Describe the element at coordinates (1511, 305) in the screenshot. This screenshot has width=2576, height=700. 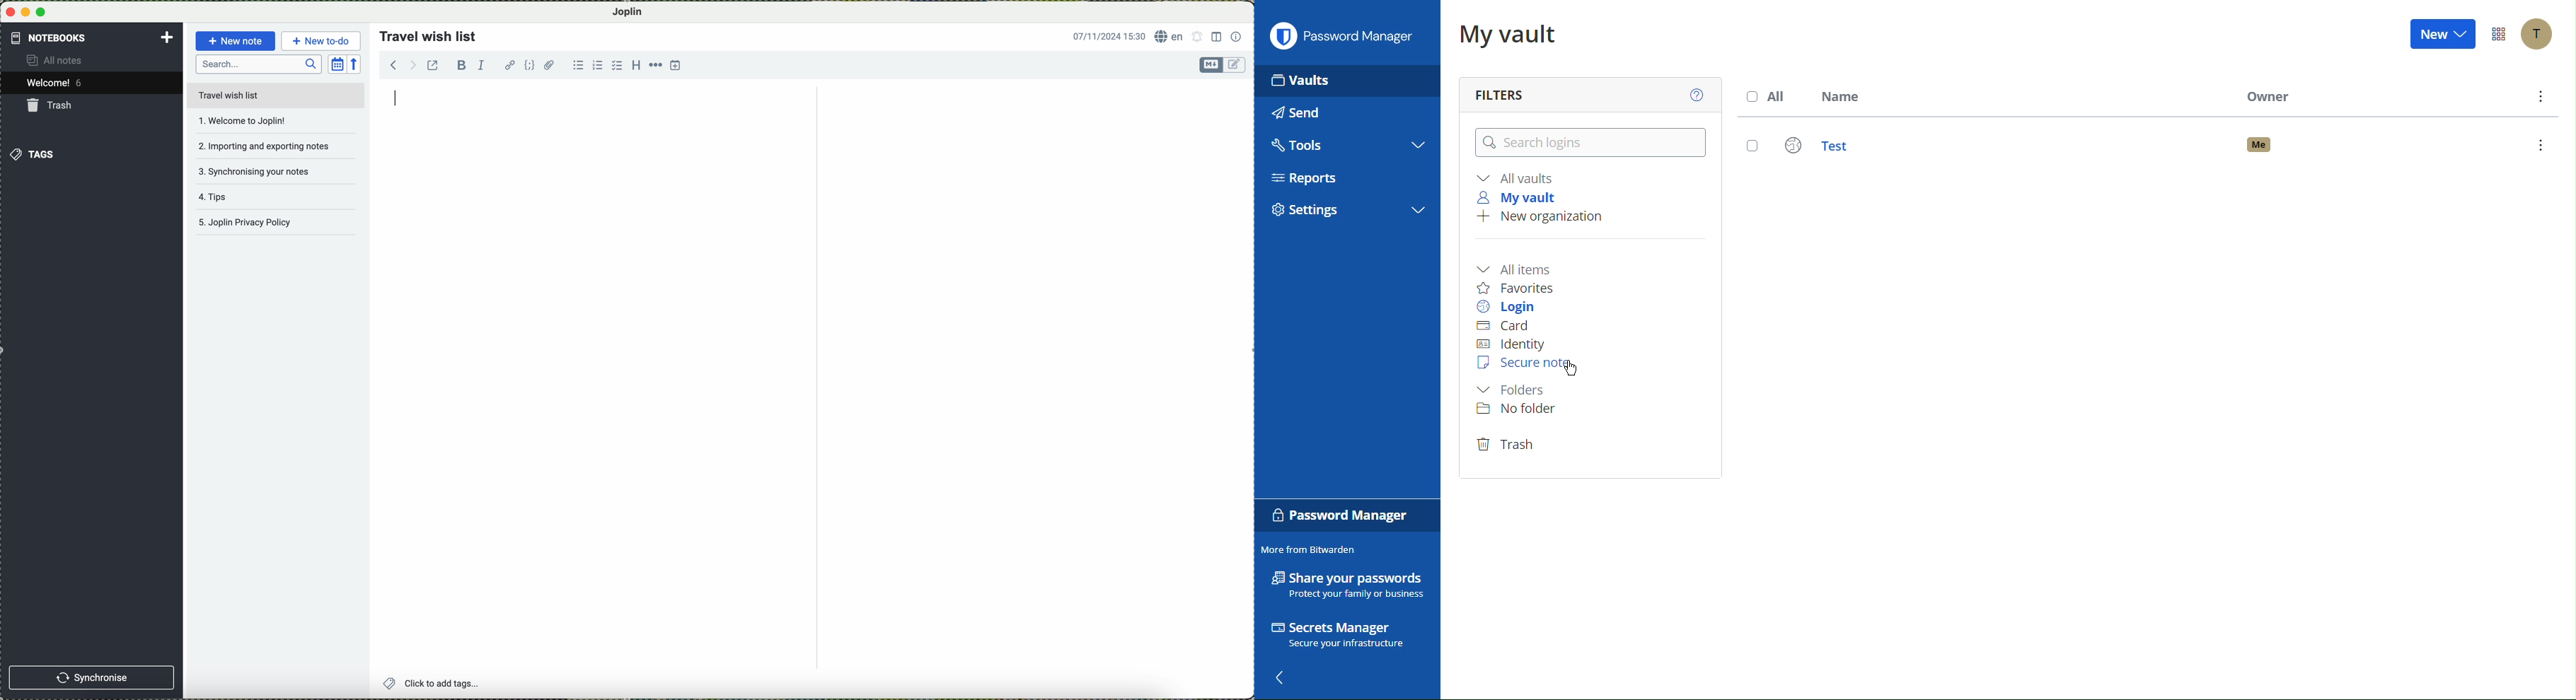
I see `Login` at that location.